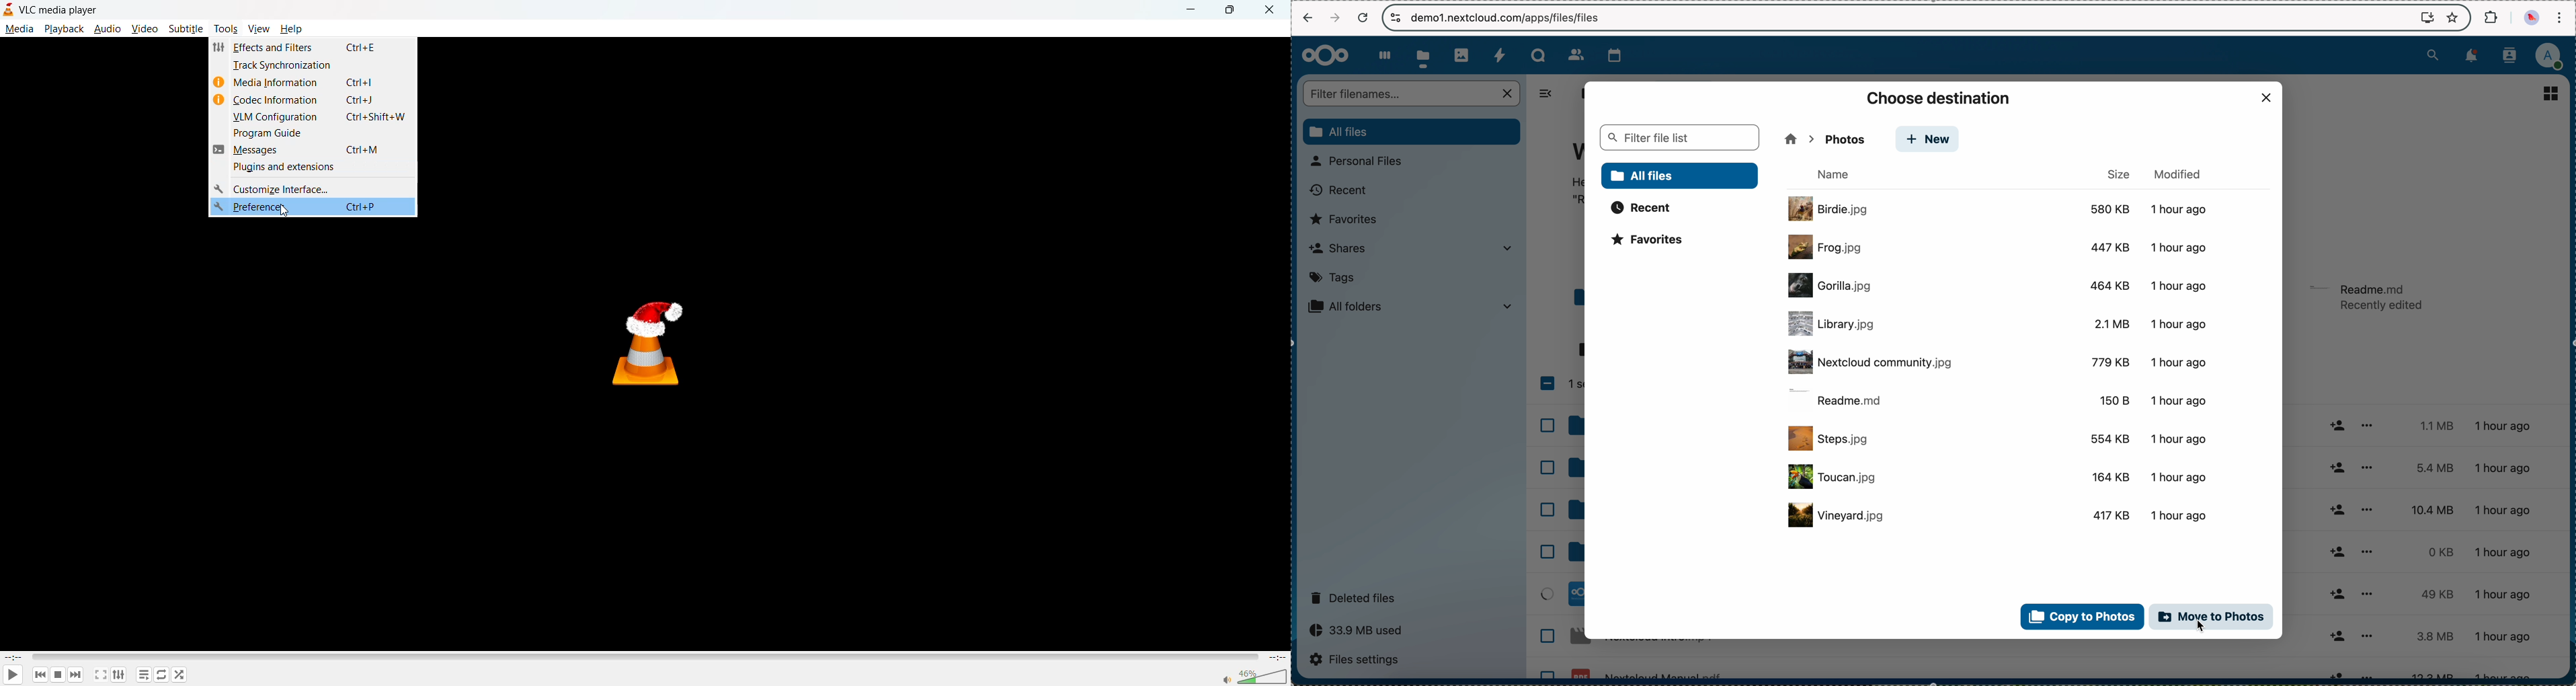  What do you see at coordinates (258, 26) in the screenshot?
I see `view` at bounding box center [258, 26].